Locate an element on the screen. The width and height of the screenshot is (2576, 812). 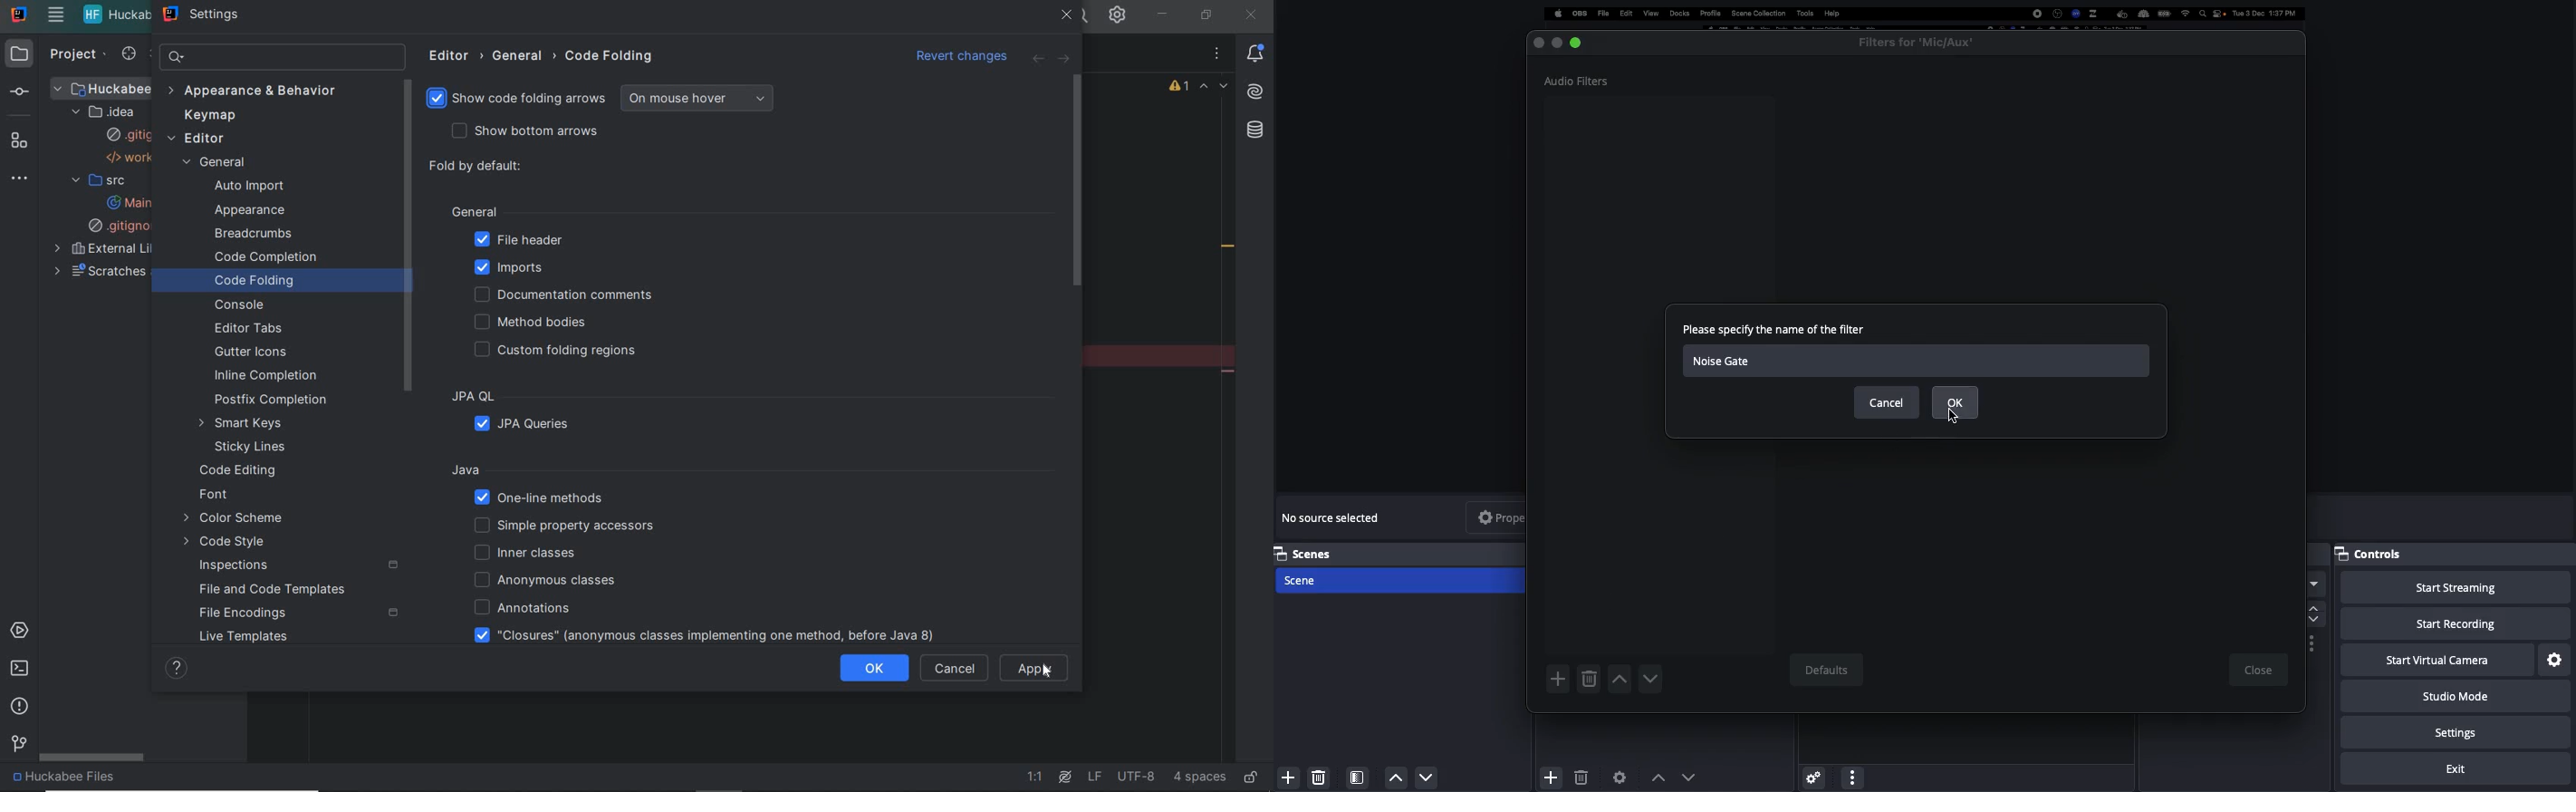
make file ready only is located at coordinates (1252, 778).